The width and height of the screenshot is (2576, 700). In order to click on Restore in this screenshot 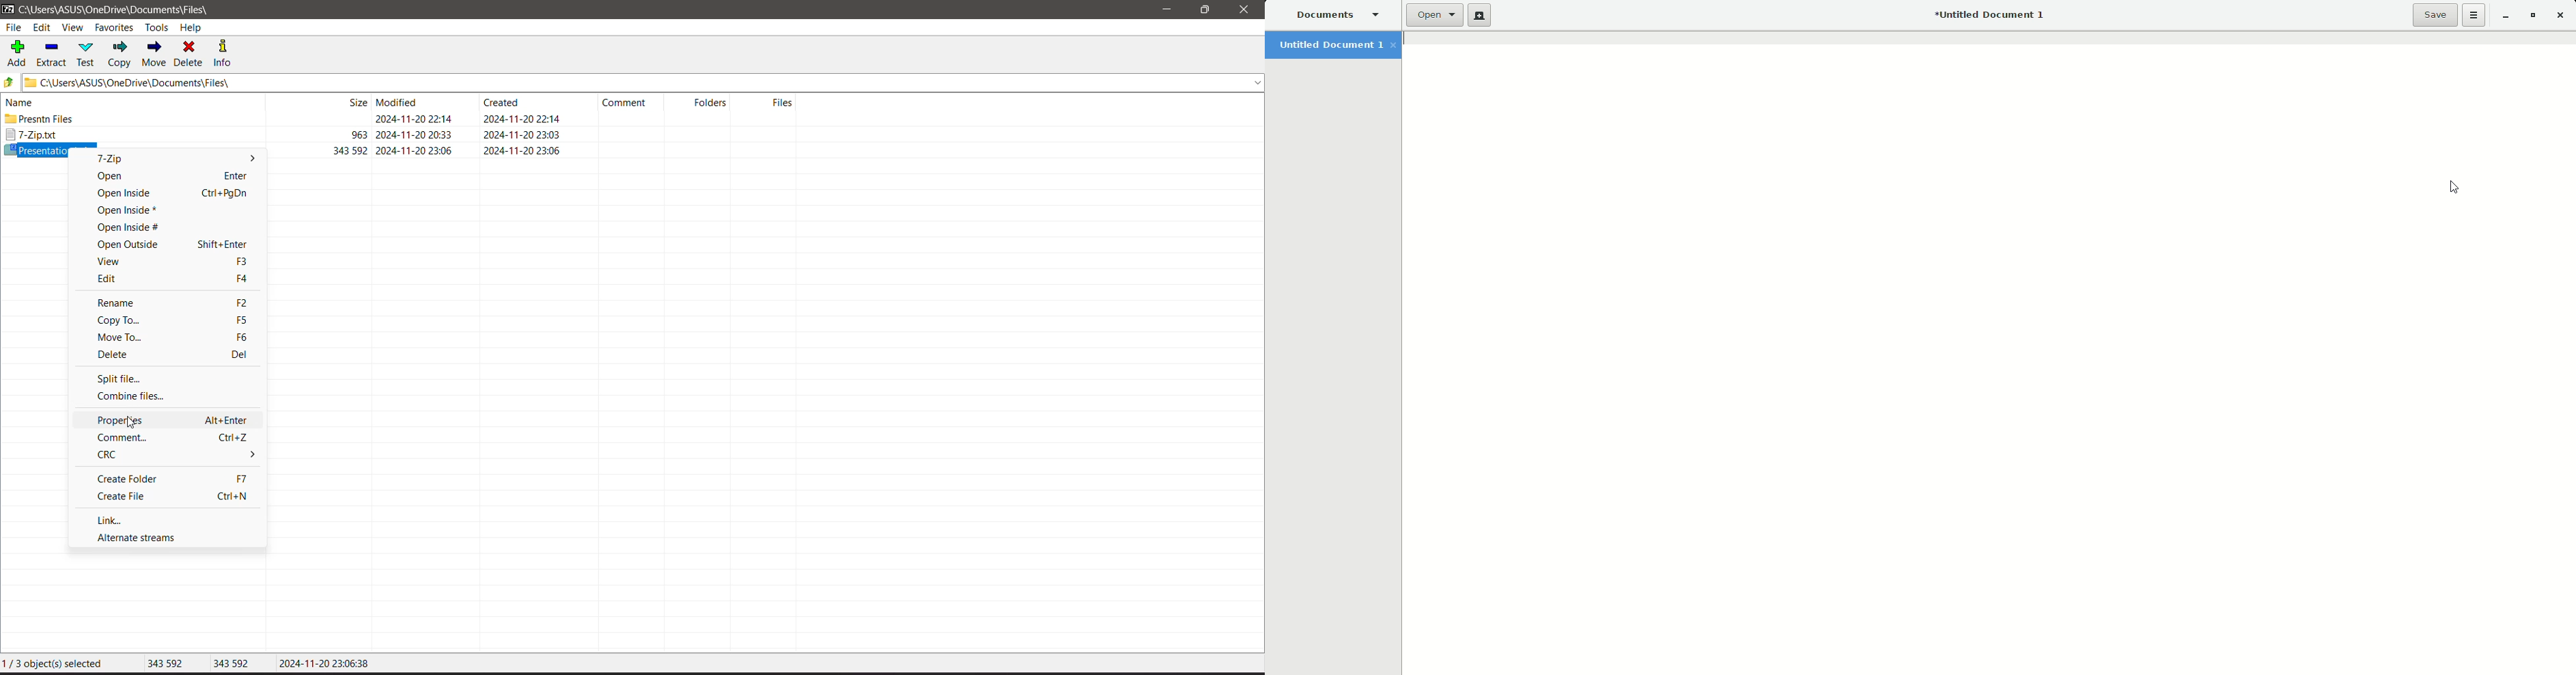, I will do `click(2531, 16)`.